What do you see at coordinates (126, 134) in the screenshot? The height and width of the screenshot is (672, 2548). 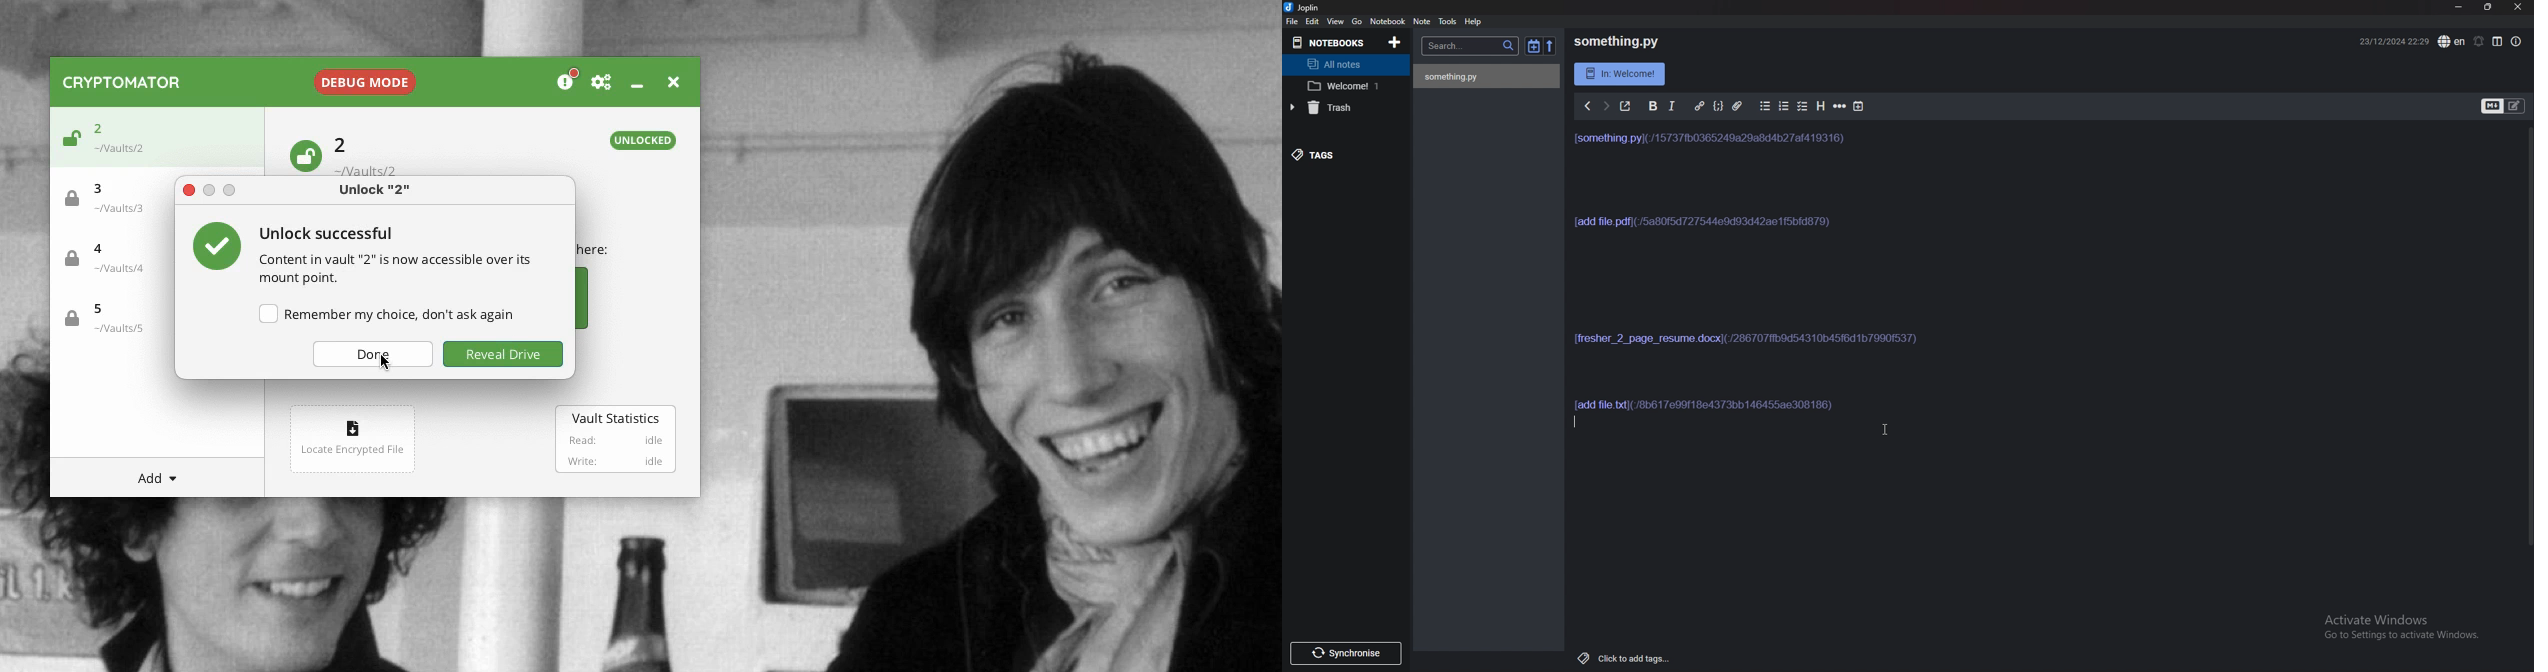 I see `Vault 2` at bounding box center [126, 134].